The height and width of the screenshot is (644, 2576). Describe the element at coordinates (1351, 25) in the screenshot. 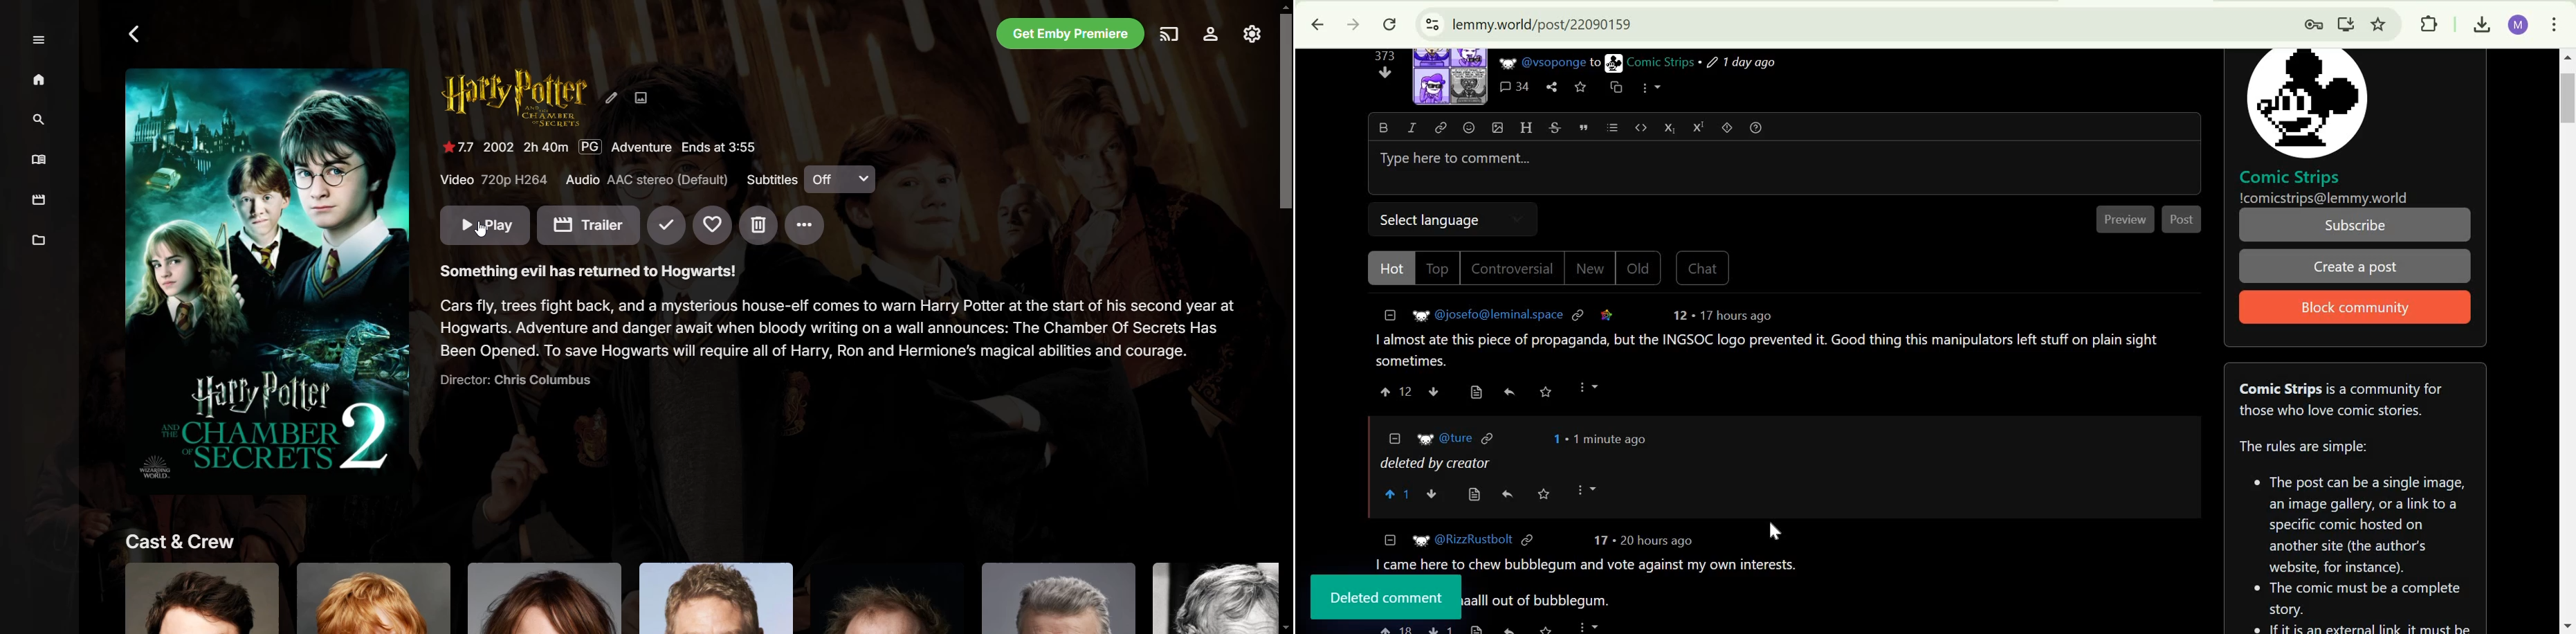

I see `Click to go forward, hold to see history` at that location.